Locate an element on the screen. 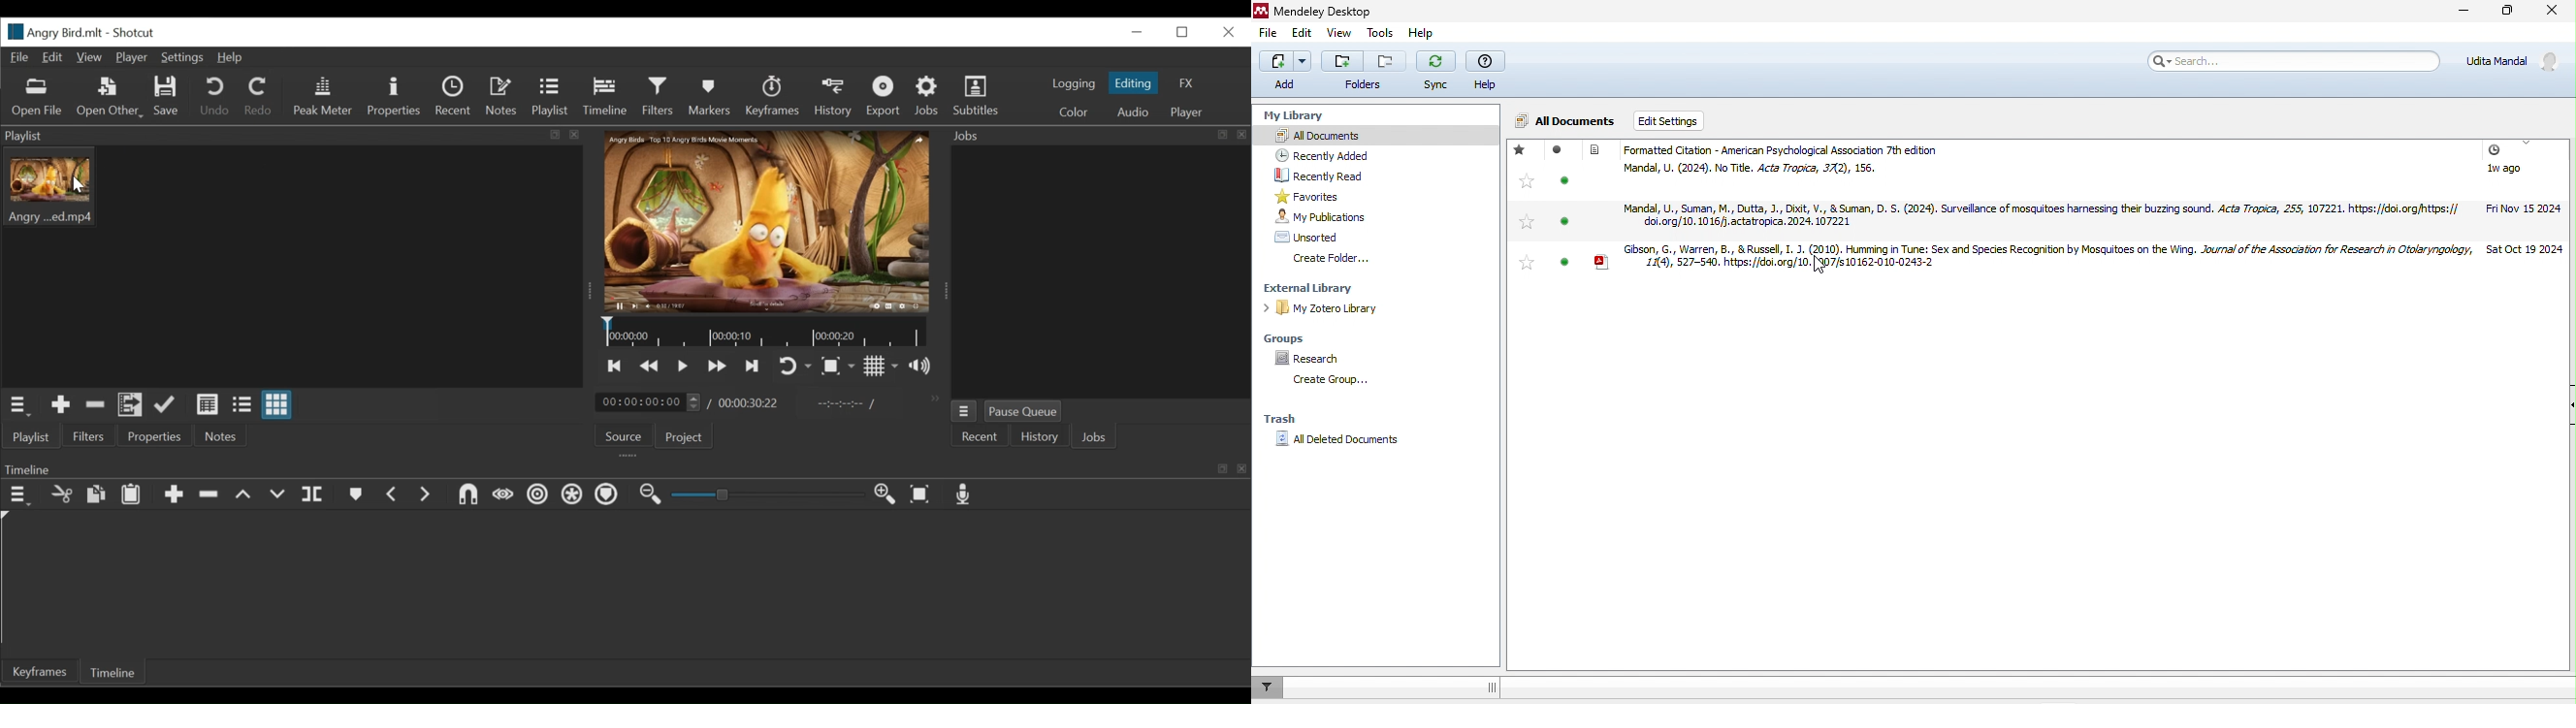  split payhead is located at coordinates (312, 494).